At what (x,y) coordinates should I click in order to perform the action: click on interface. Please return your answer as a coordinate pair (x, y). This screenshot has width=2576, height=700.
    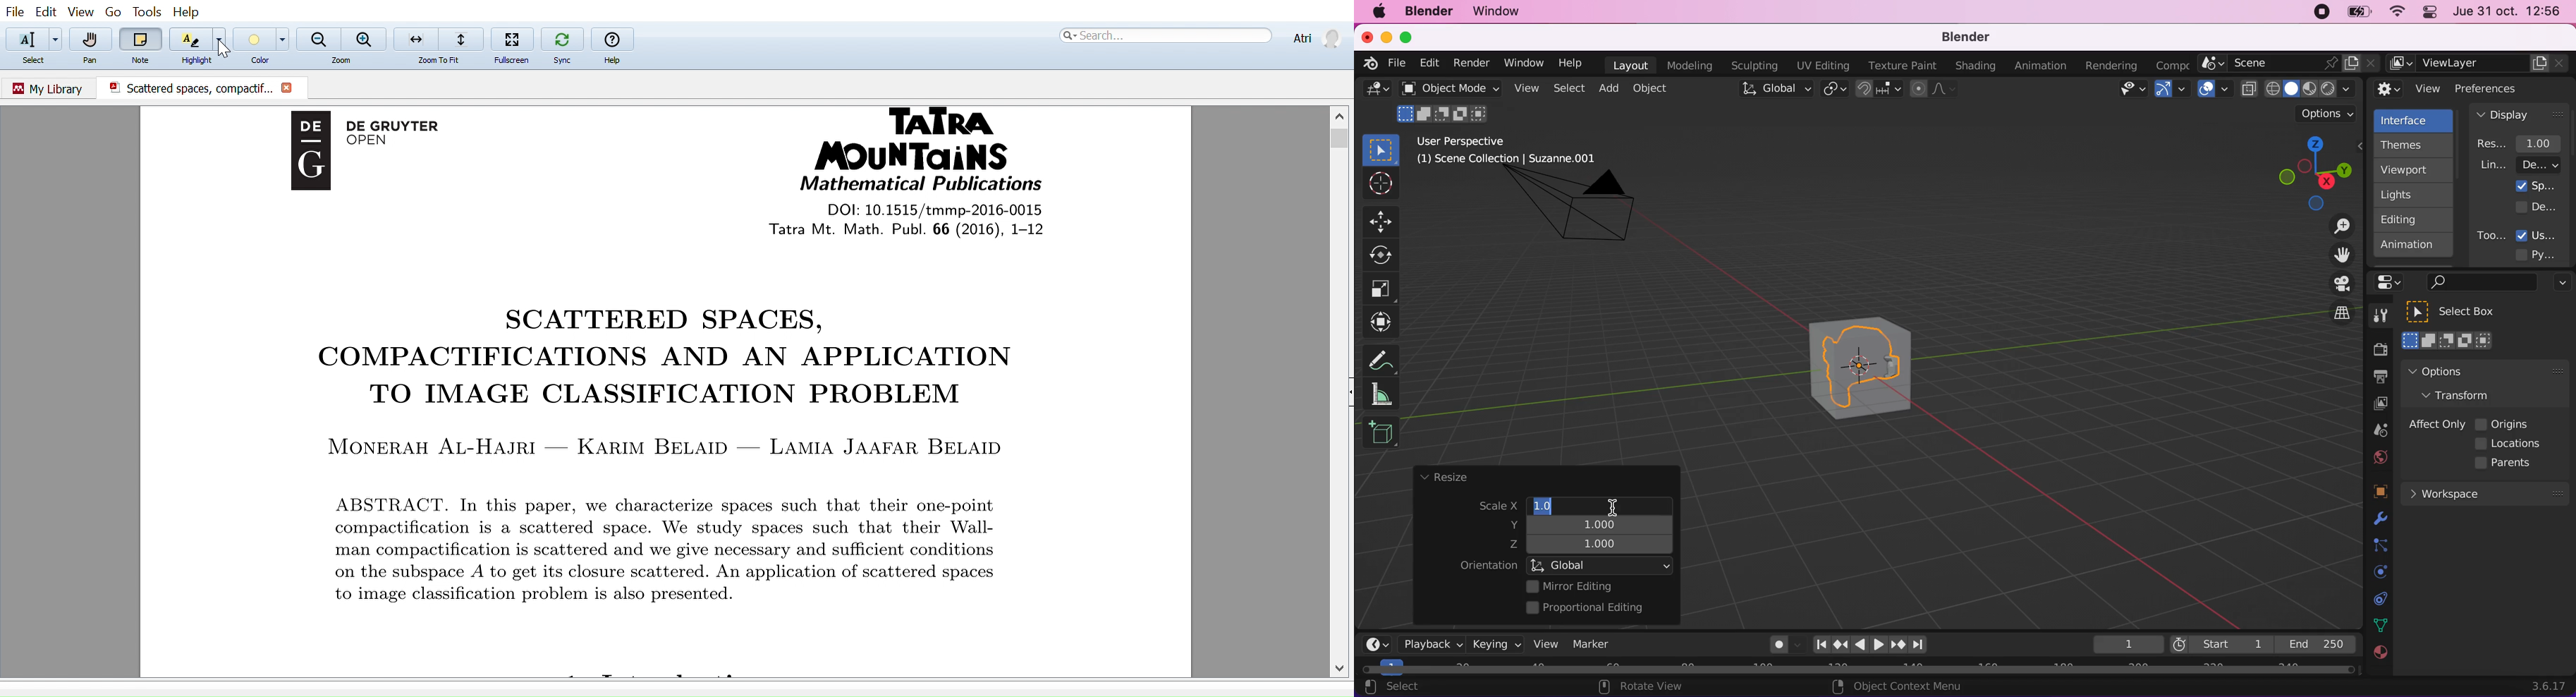
    Looking at the image, I should click on (2415, 119).